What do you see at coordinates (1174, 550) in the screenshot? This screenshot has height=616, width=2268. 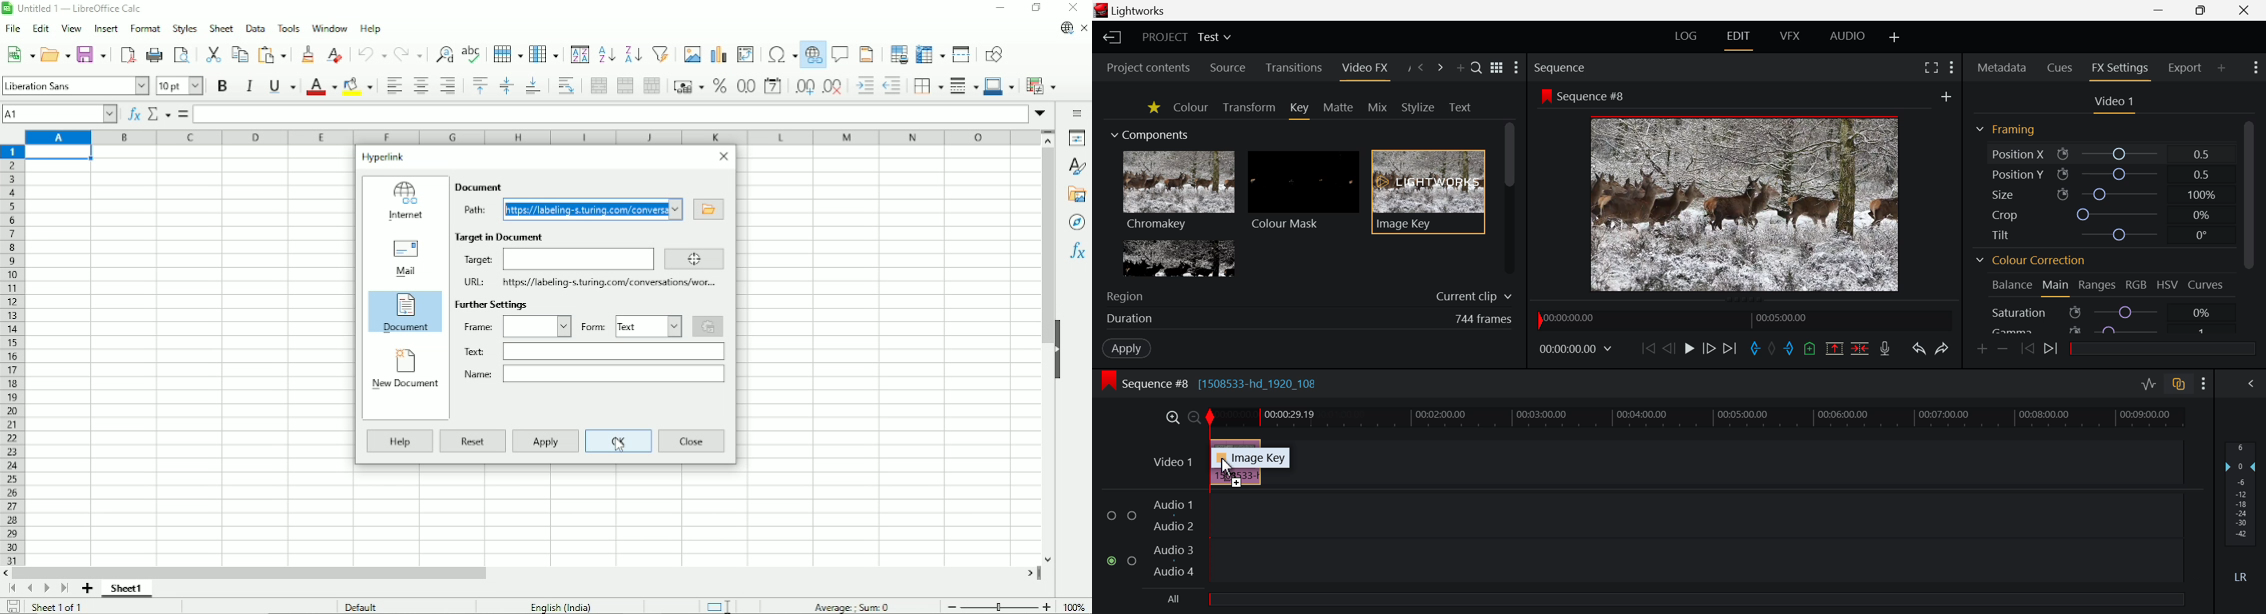 I see `Audio 3` at bounding box center [1174, 550].